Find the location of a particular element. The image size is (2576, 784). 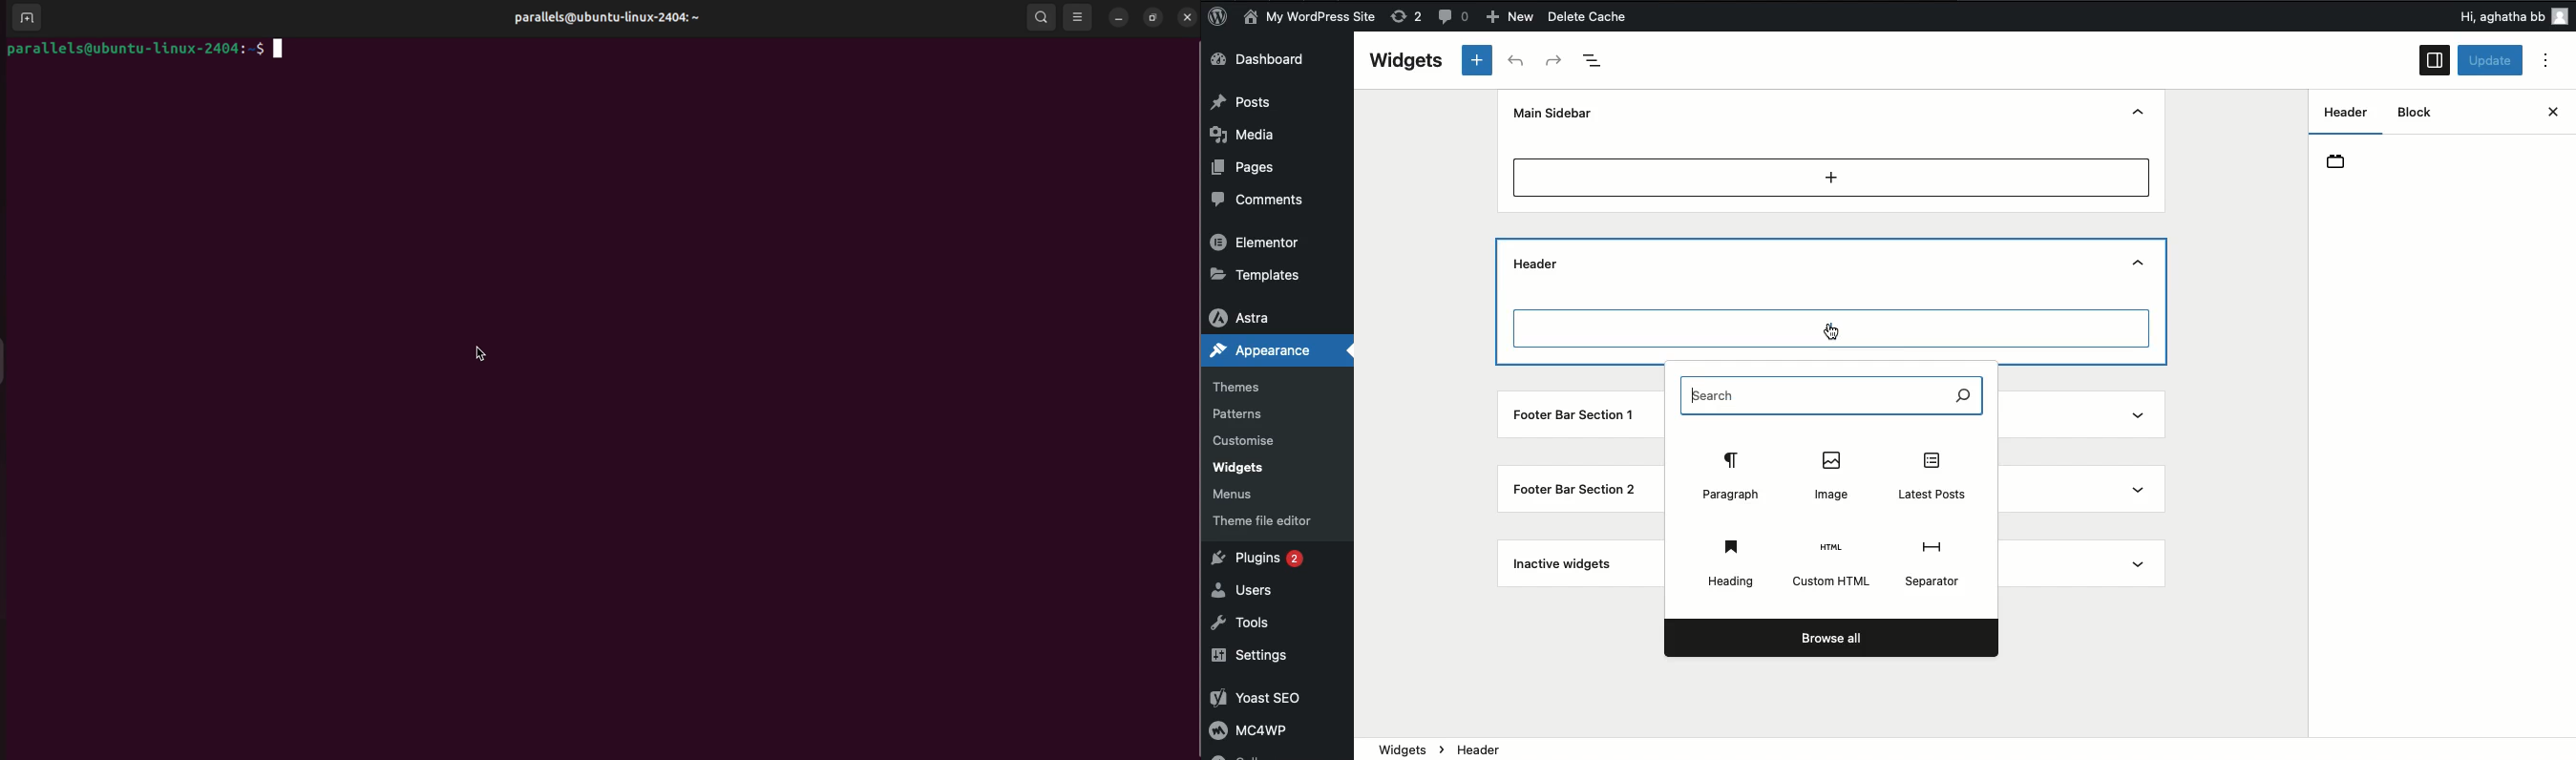

MC4WP is located at coordinates (1257, 733).